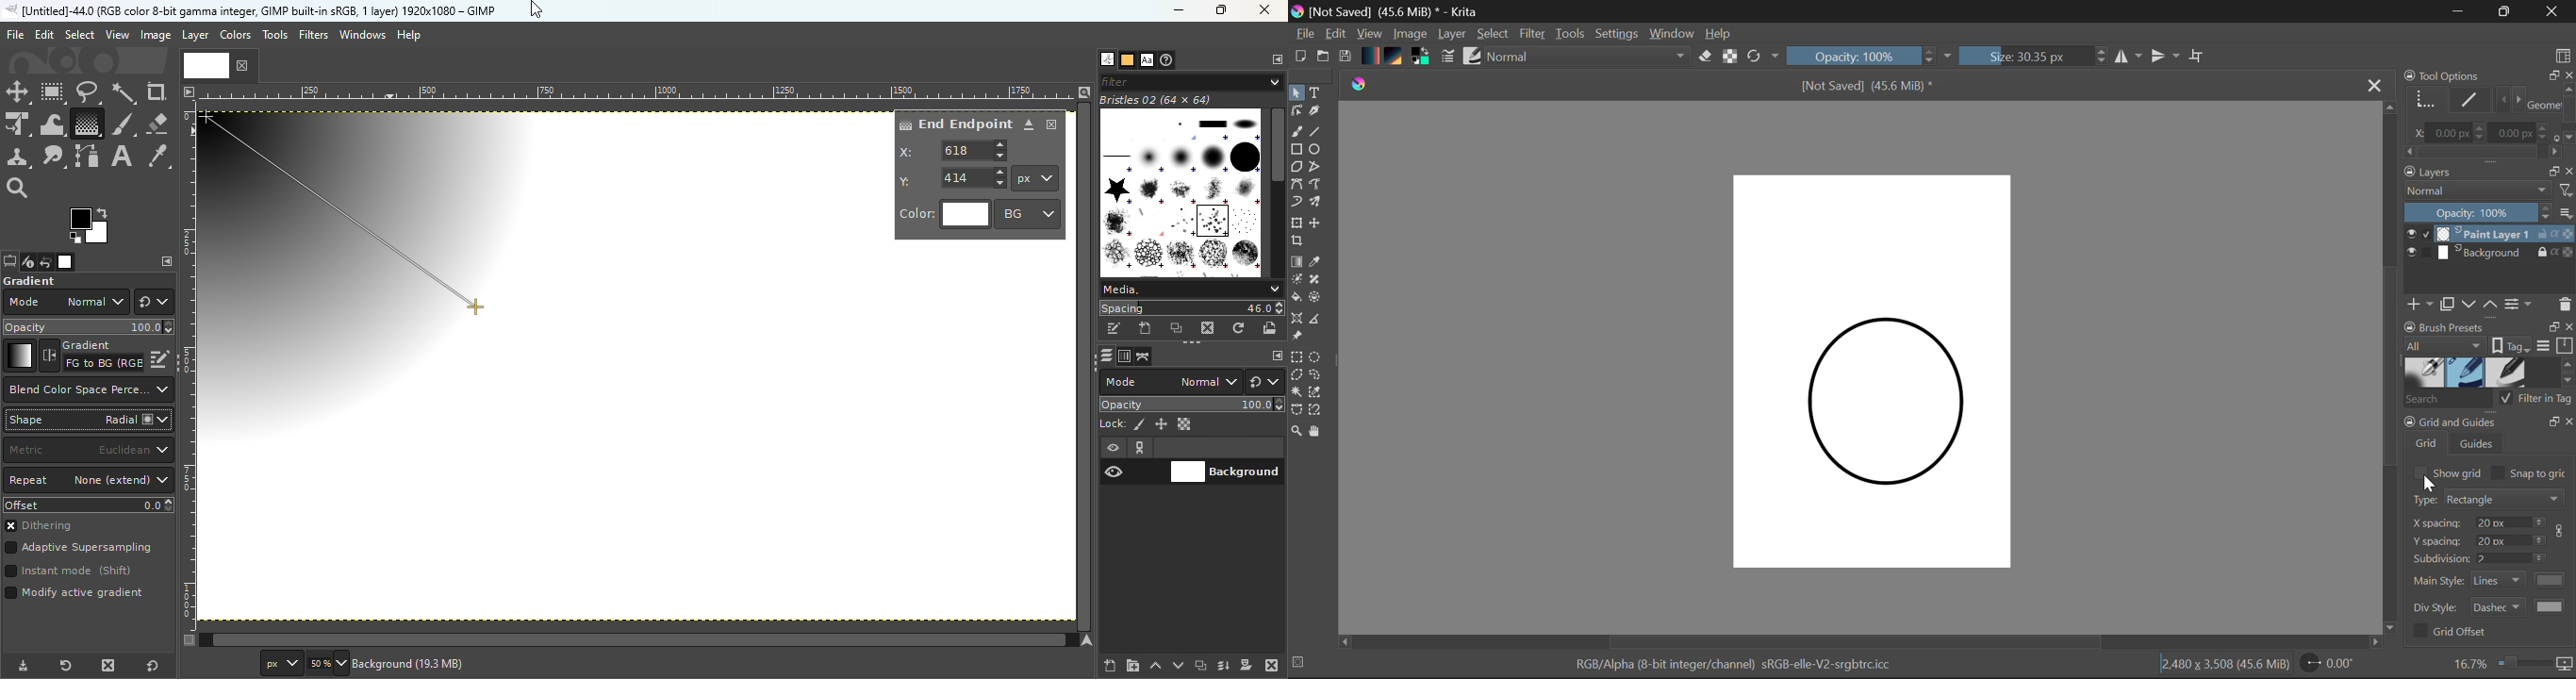 This screenshot has width=2576, height=700. What do you see at coordinates (1297, 319) in the screenshot?
I see `Assistant Tool` at bounding box center [1297, 319].